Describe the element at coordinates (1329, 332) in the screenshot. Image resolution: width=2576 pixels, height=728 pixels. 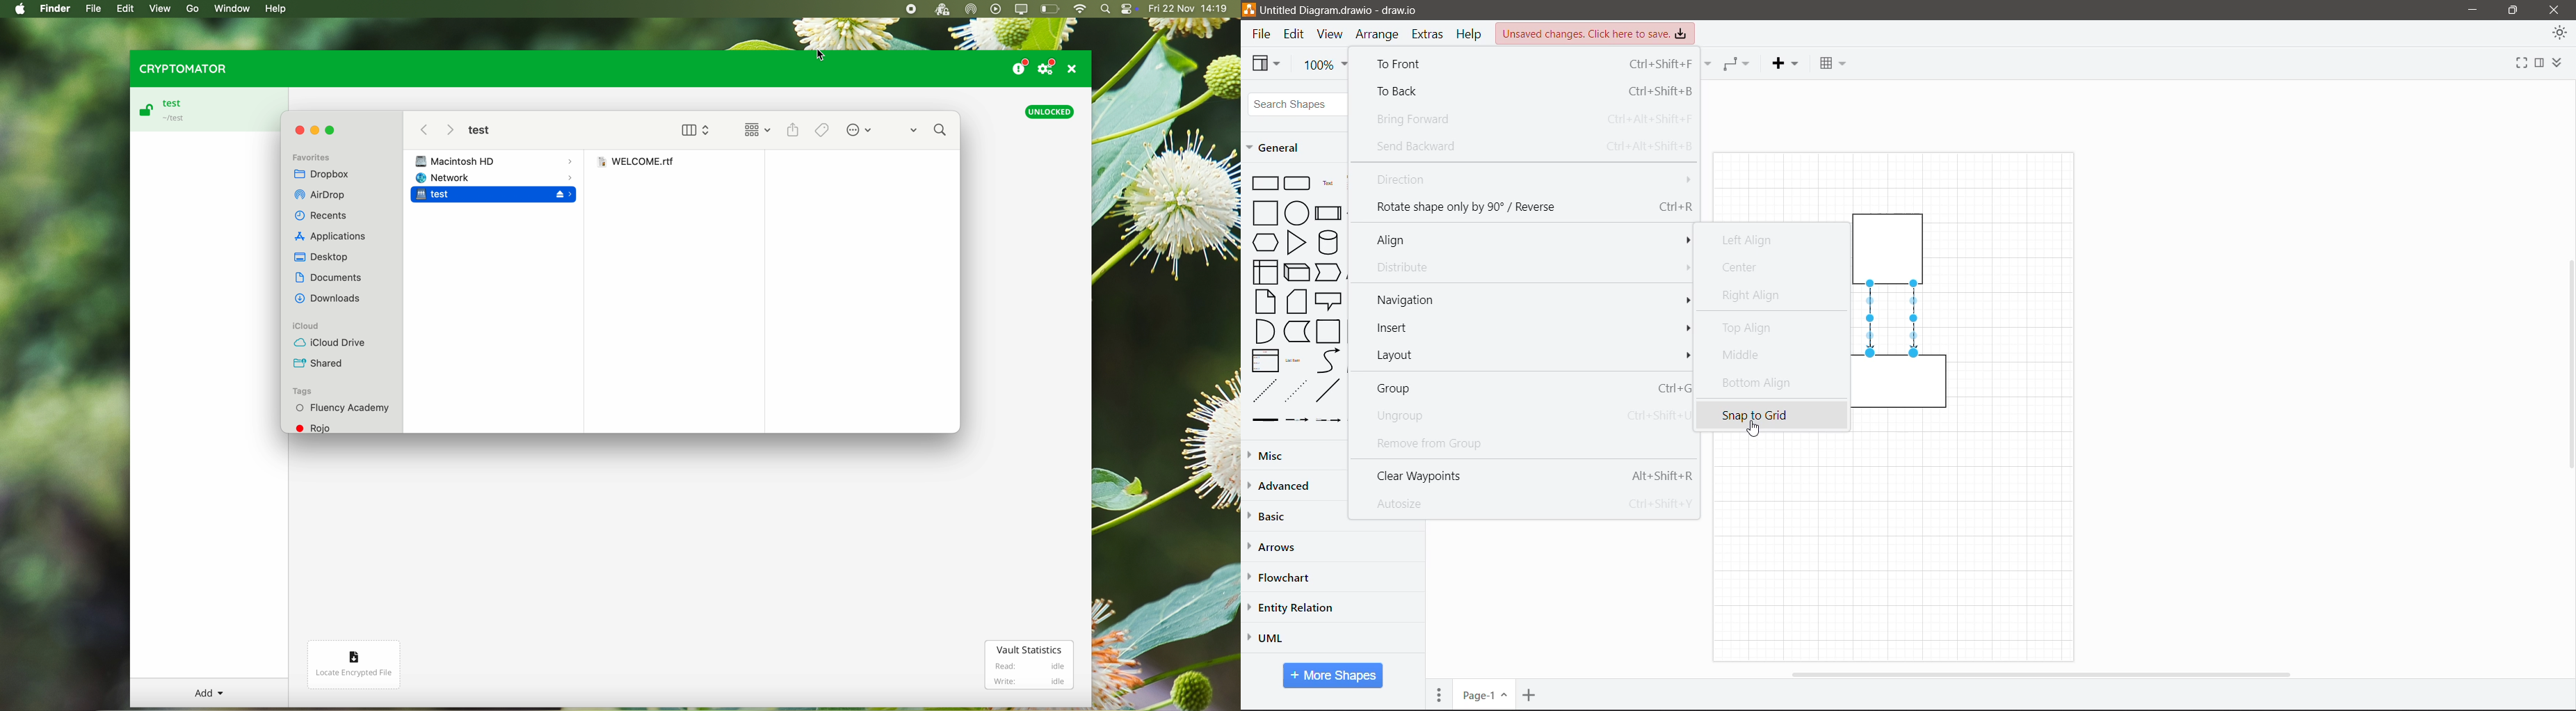
I see `Container` at that location.